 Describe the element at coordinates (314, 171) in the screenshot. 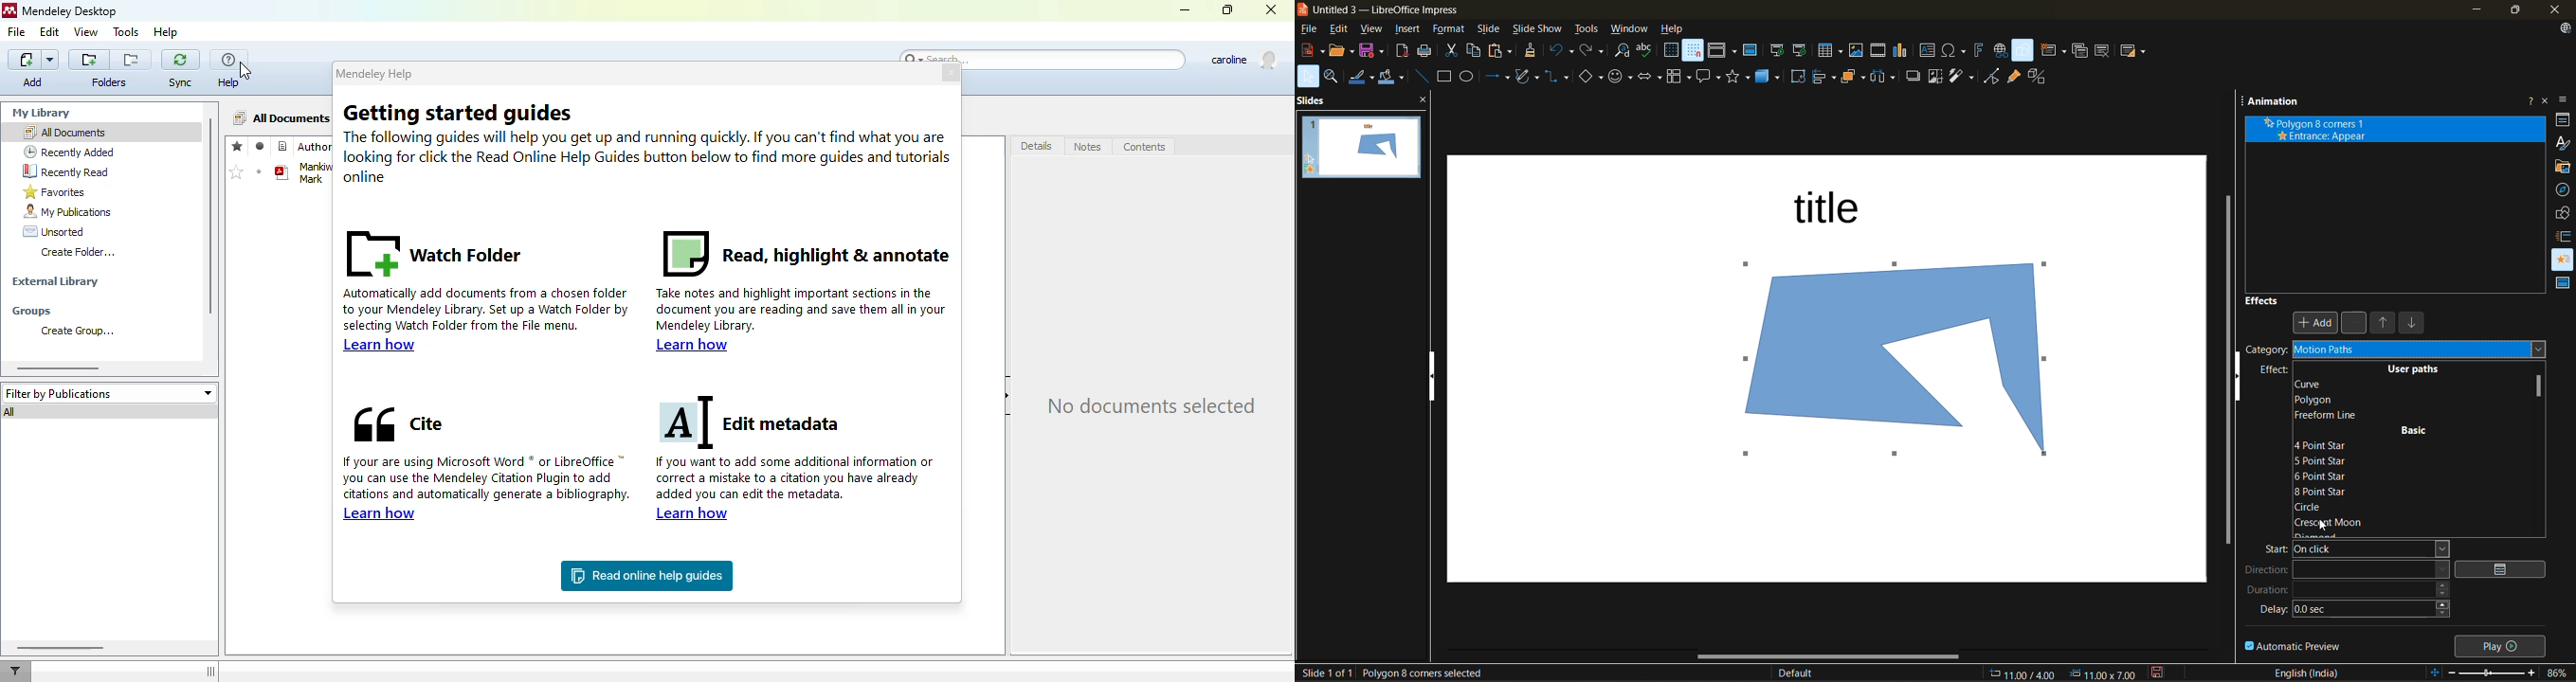

I see `Mankiw N. Gregory Taylor P. Mark` at that location.